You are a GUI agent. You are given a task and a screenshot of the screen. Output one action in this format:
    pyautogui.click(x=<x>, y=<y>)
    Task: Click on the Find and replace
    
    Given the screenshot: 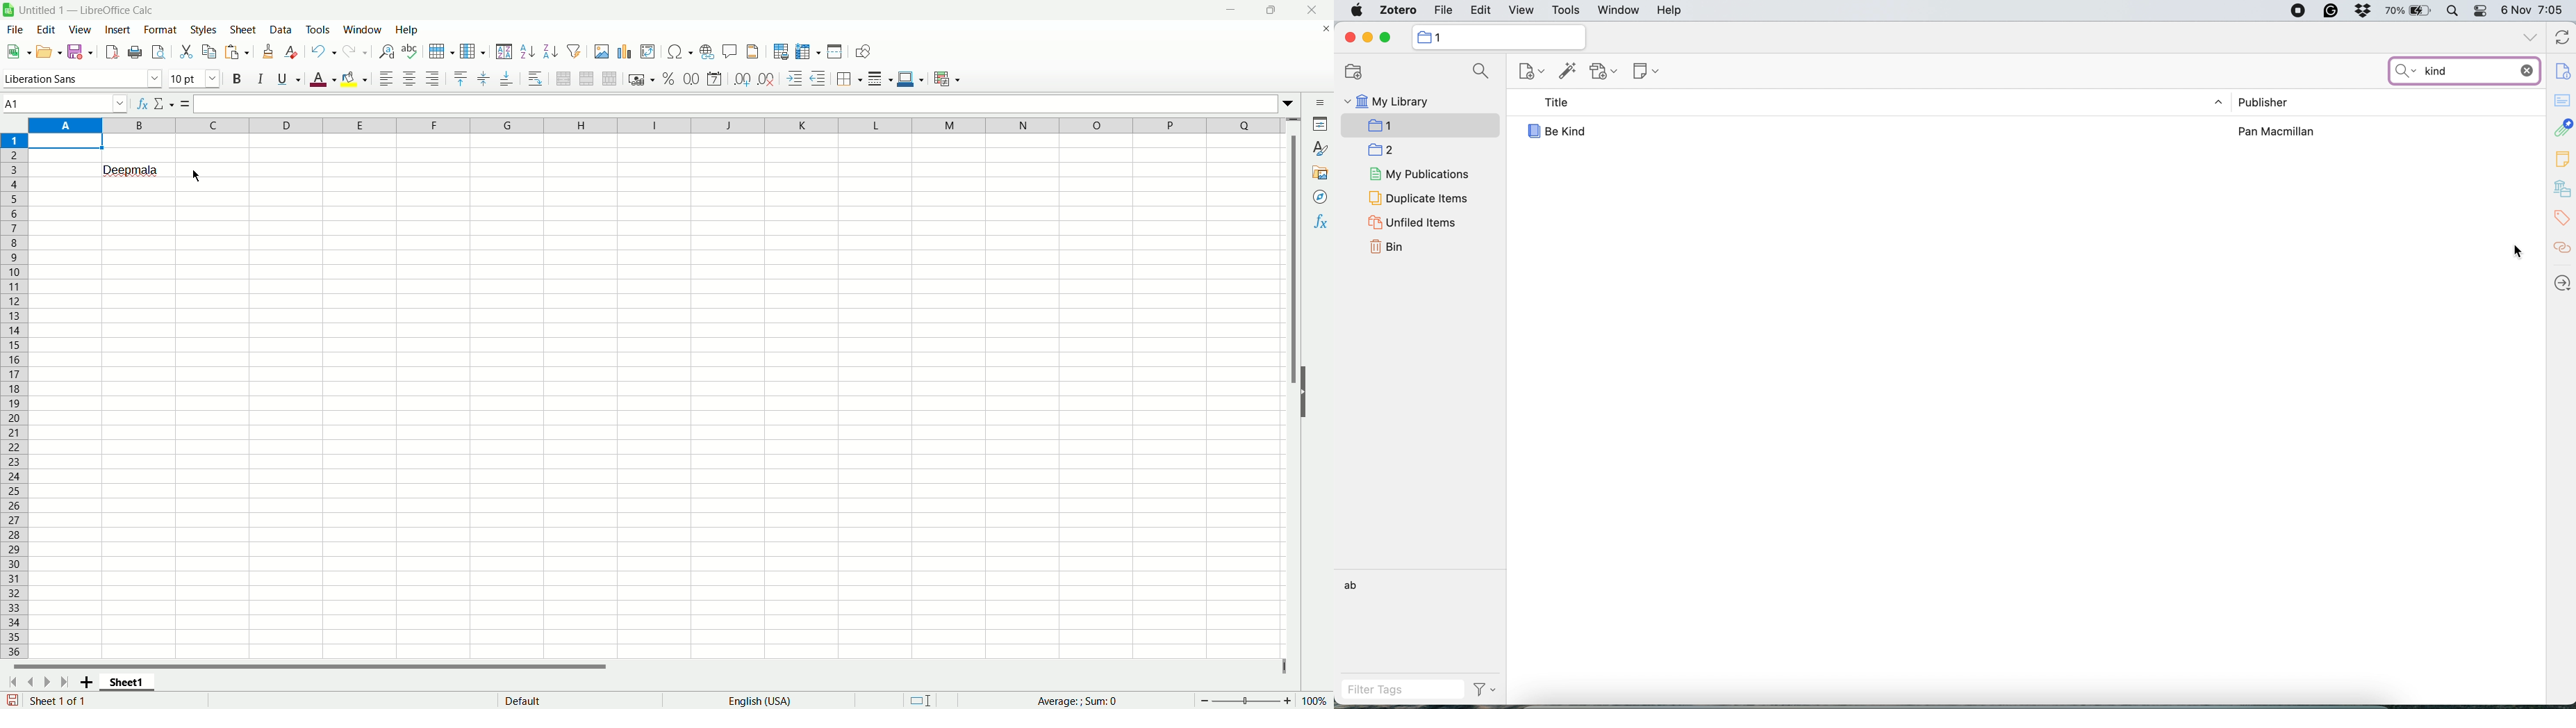 What is the action you would take?
    pyautogui.click(x=387, y=51)
    